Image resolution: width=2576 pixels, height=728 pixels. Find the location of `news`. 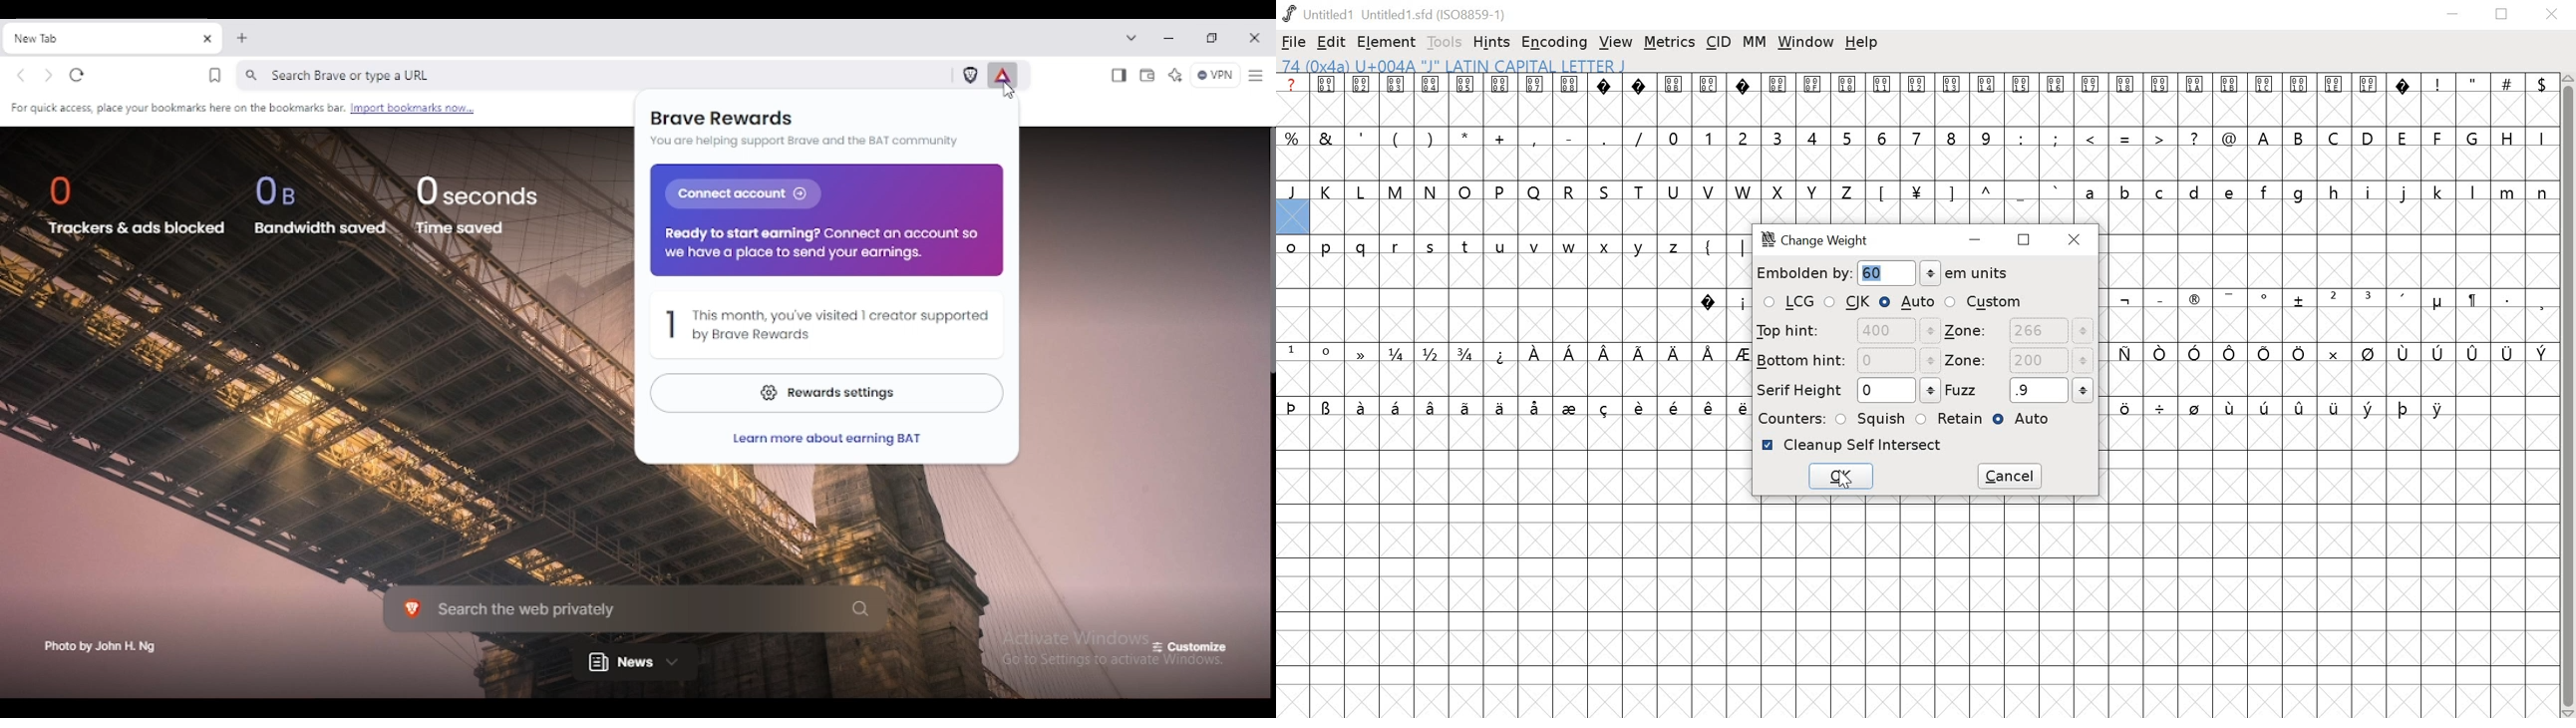

news is located at coordinates (635, 662).